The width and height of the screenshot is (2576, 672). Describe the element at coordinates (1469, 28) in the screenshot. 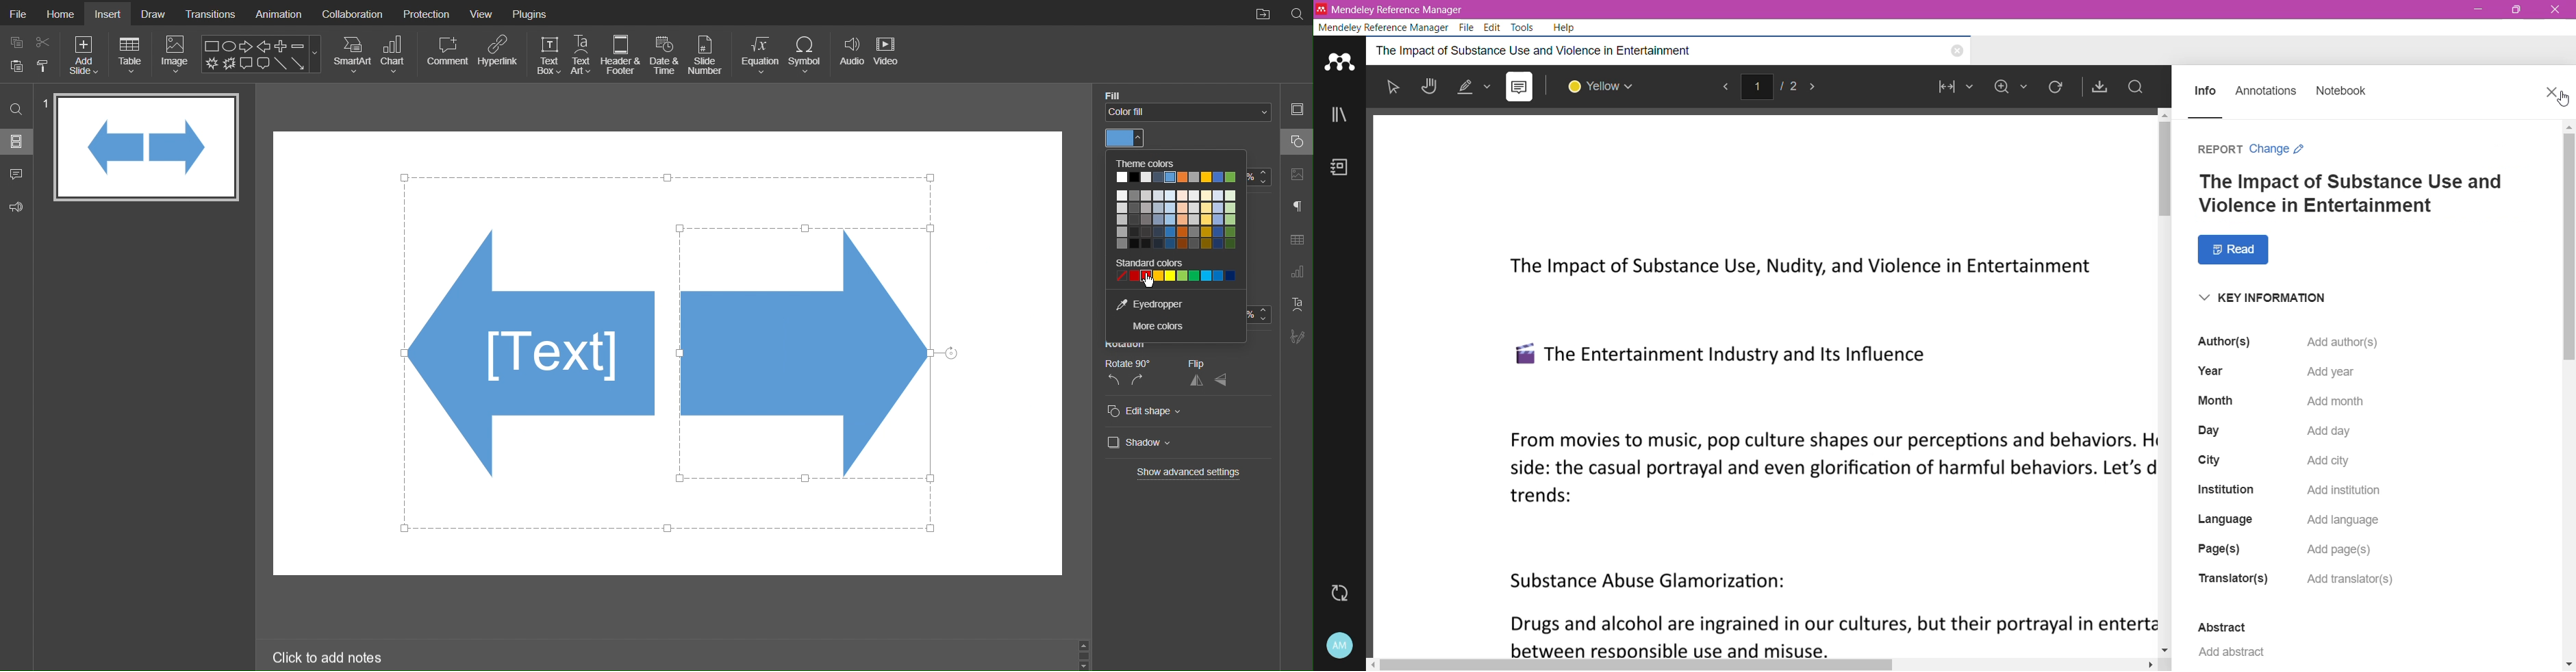

I see `File` at that location.